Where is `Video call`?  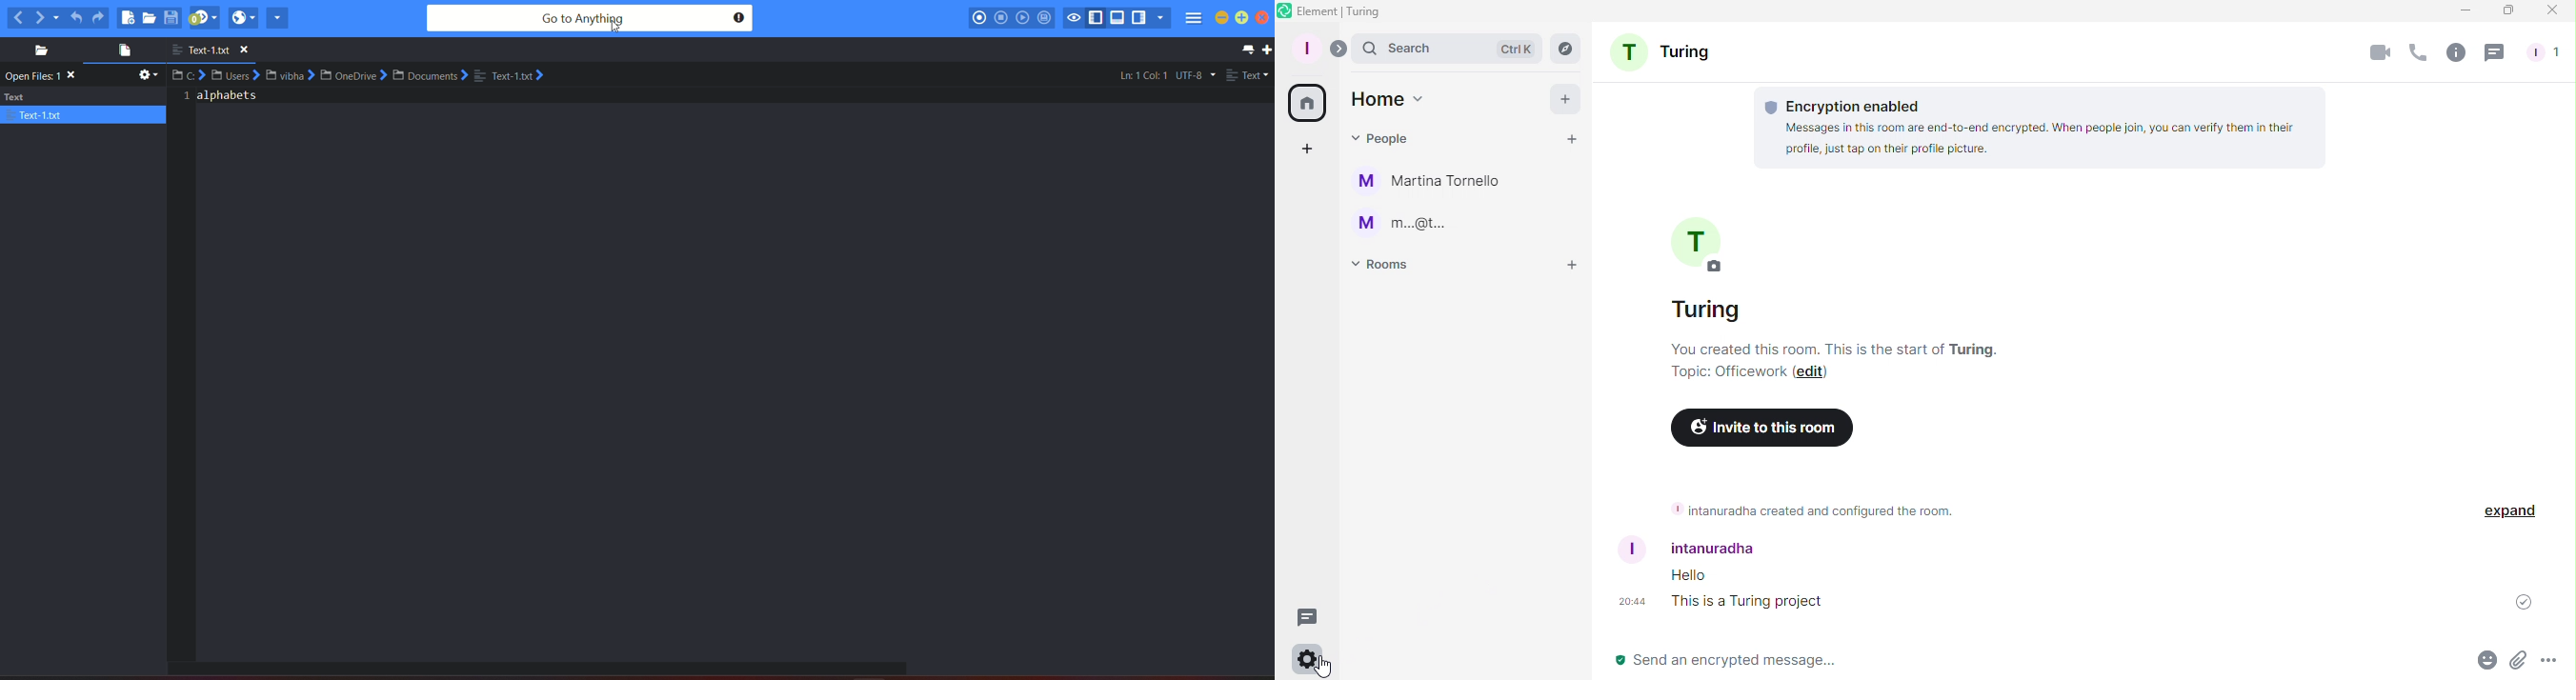 Video call is located at coordinates (2380, 51).